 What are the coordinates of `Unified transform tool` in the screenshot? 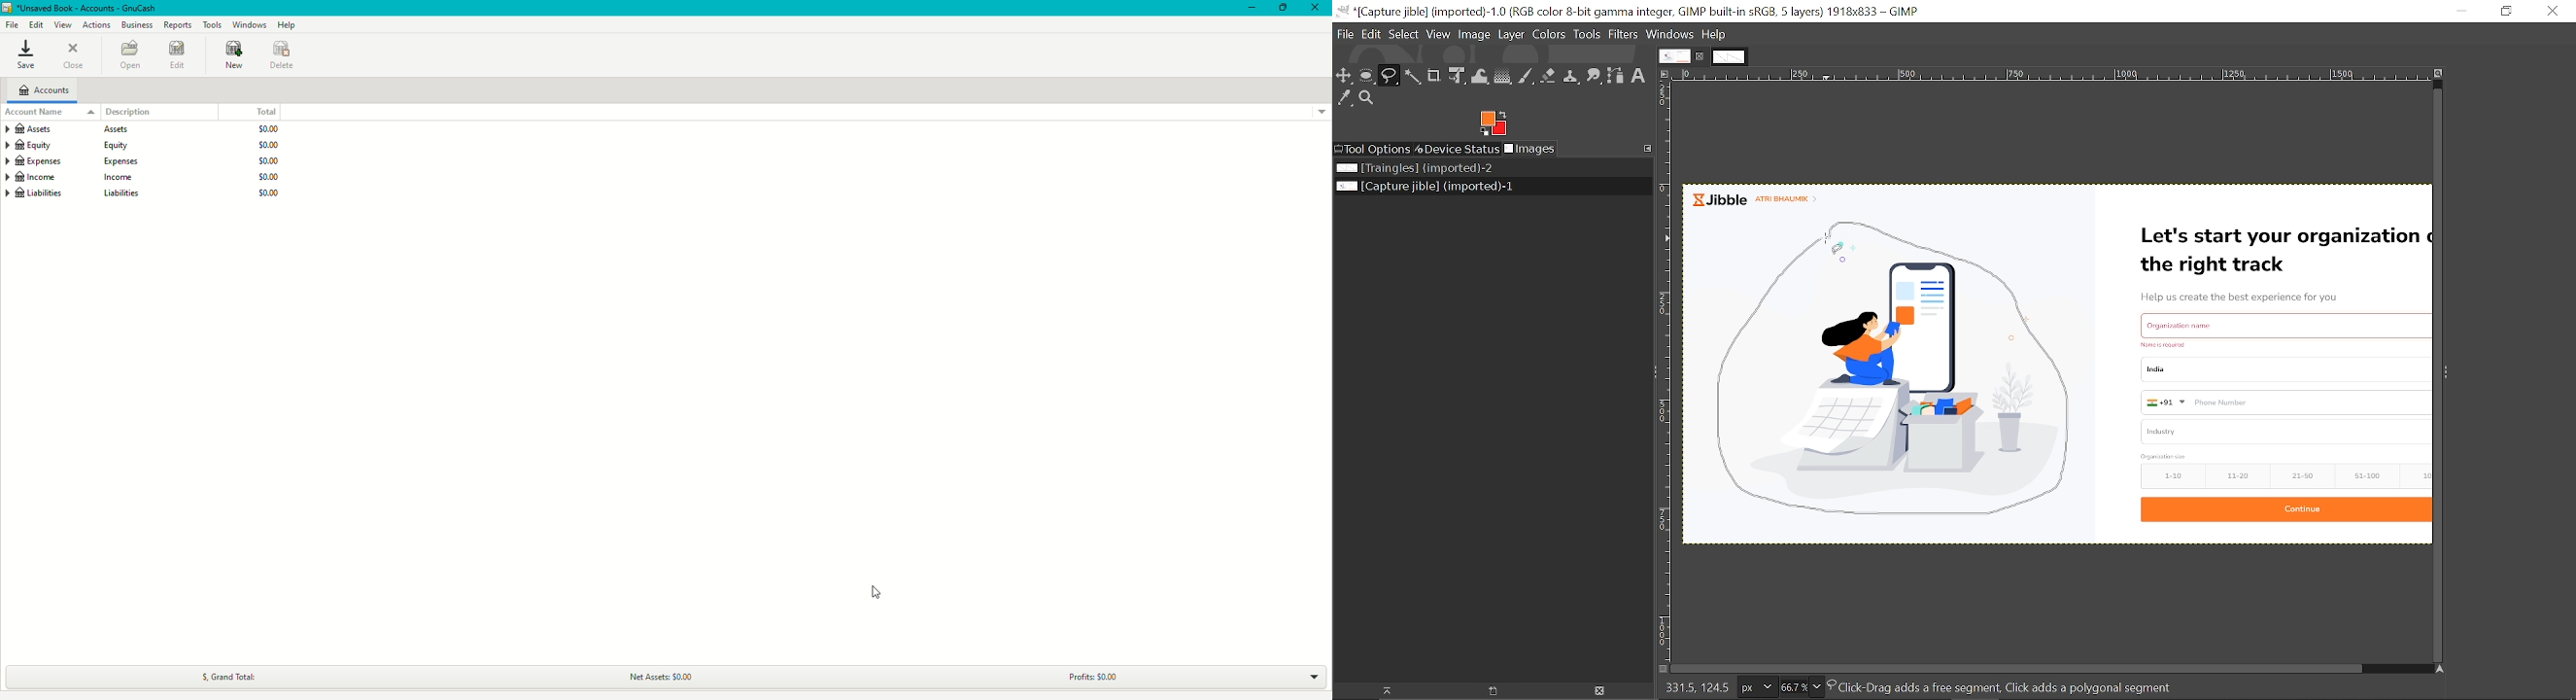 It's located at (1459, 76).